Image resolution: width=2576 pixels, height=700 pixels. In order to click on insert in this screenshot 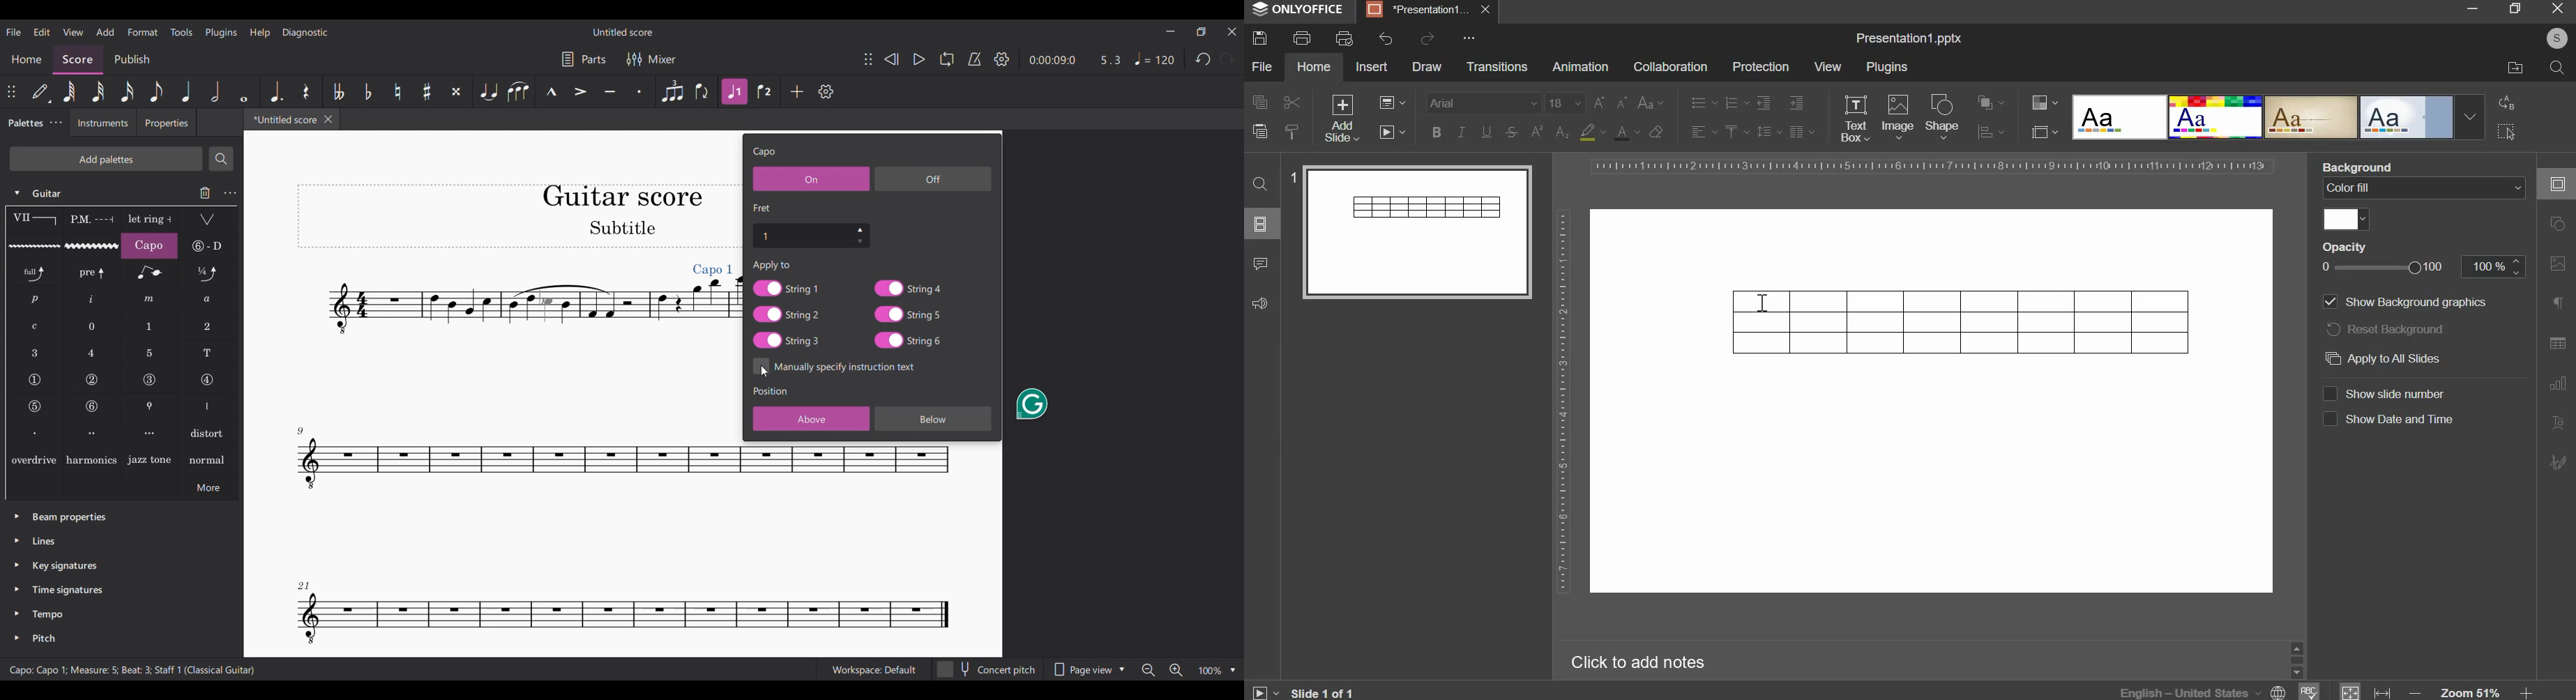, I will do `click(1372, 66)`.